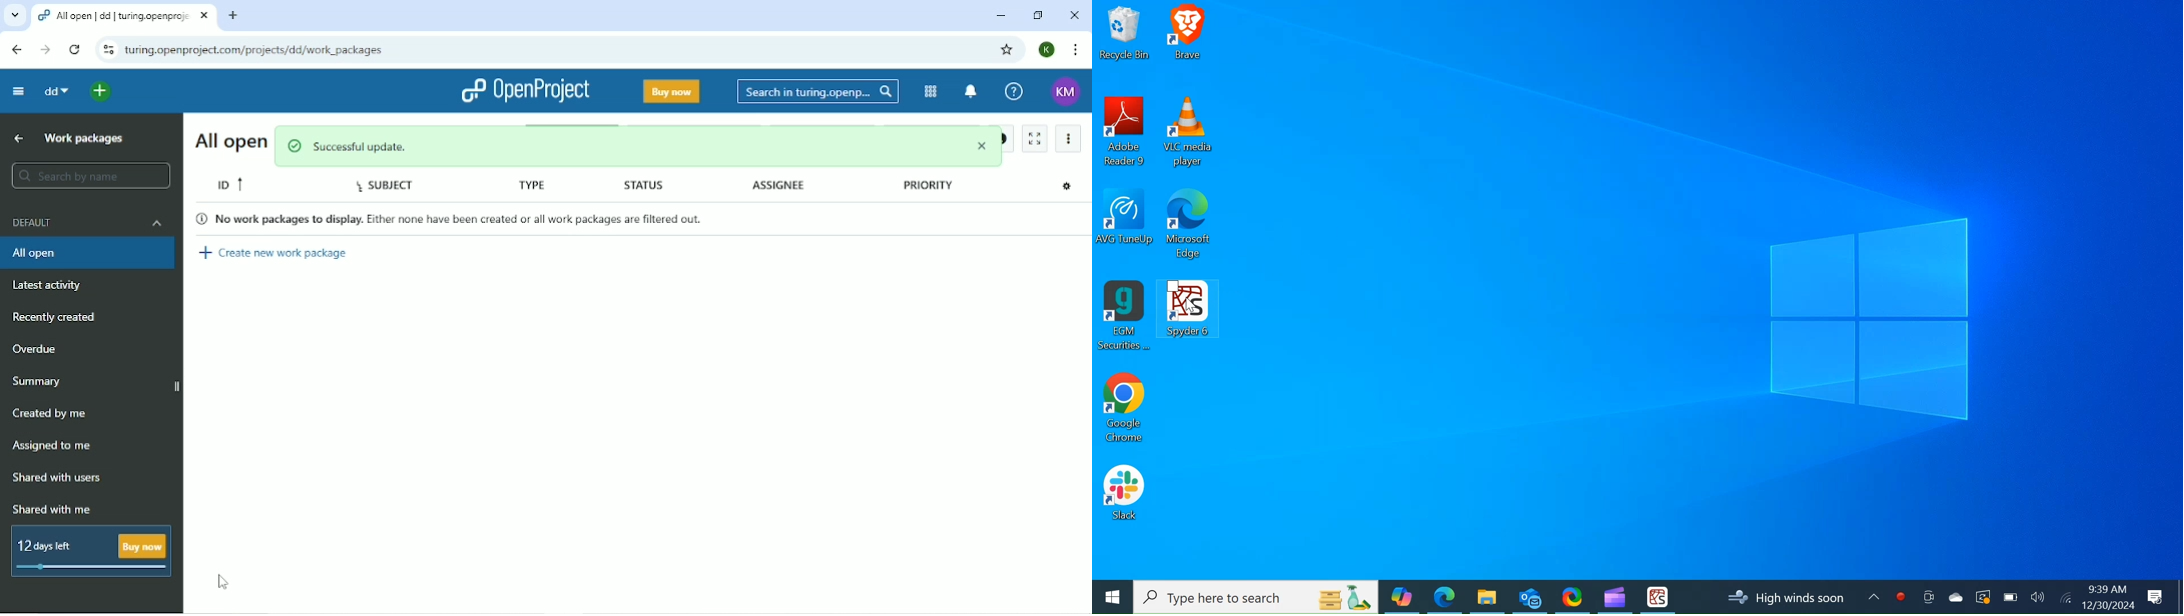 This screenshot has width=2184, height=616. Describe the element at coordinates (56, 91) in the screenshot. I see `dd` at that location.